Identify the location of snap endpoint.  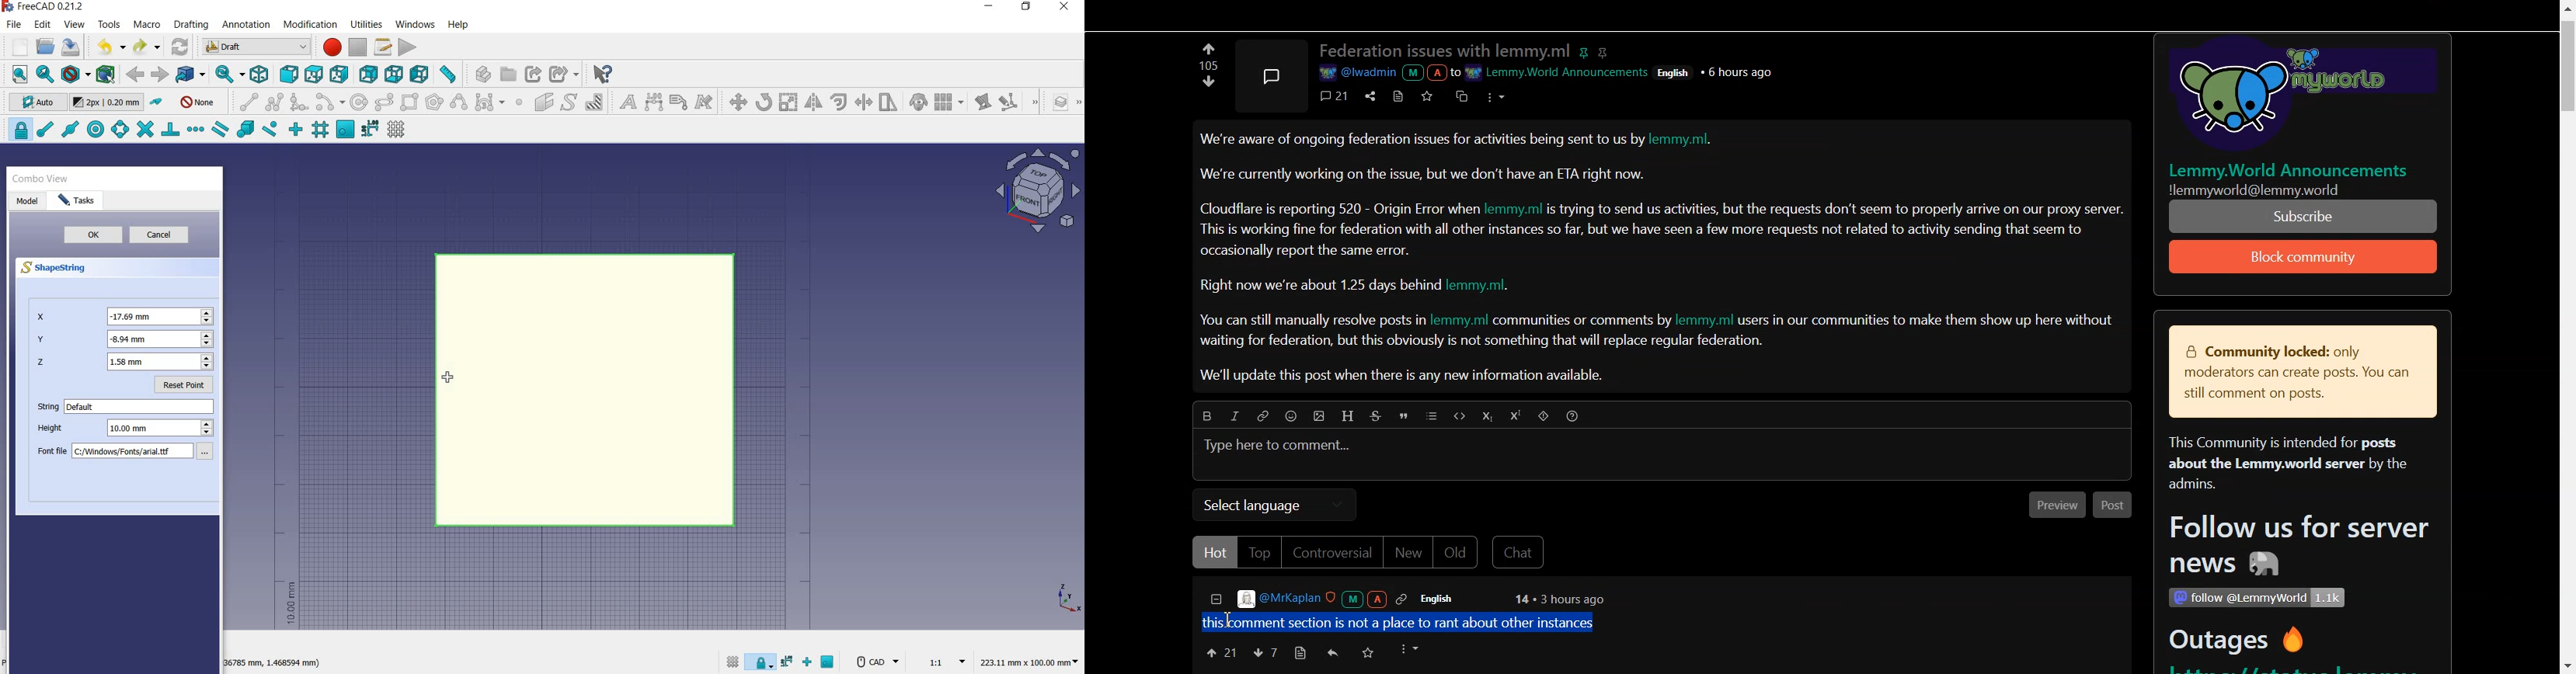
(44, 130).